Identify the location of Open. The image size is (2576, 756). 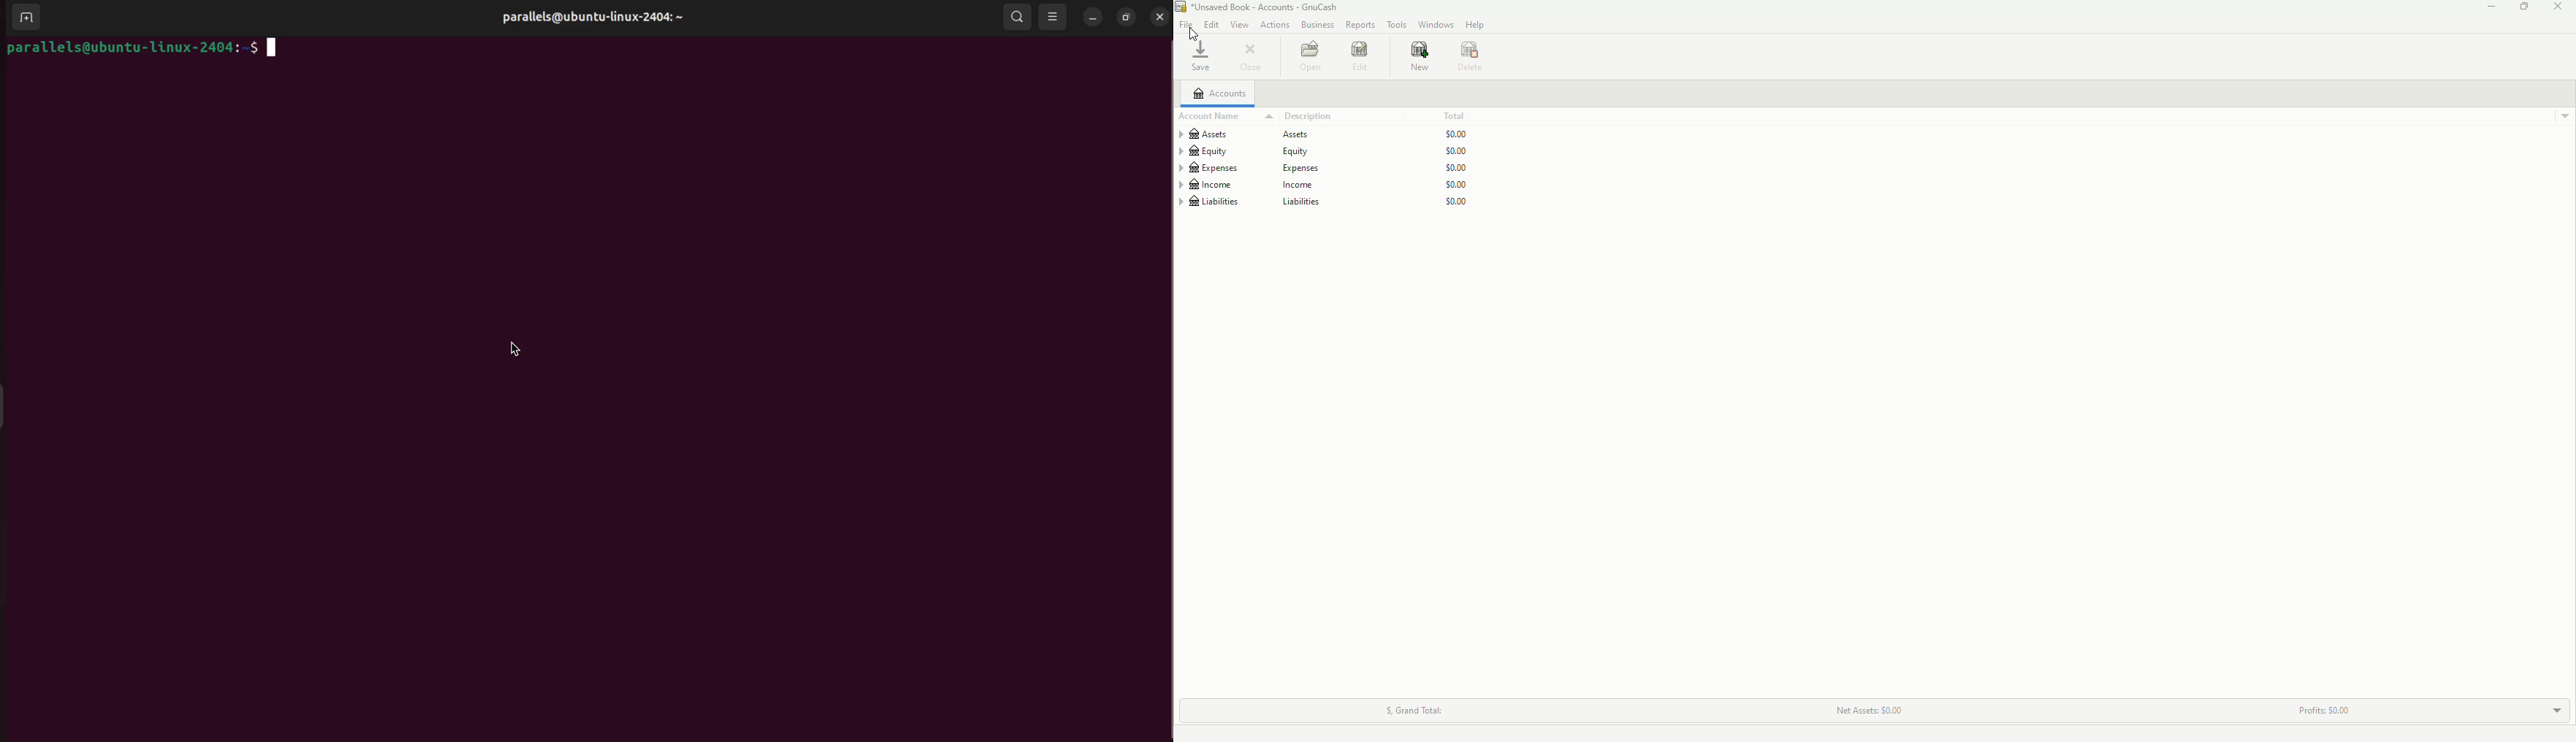
(1309, 57).